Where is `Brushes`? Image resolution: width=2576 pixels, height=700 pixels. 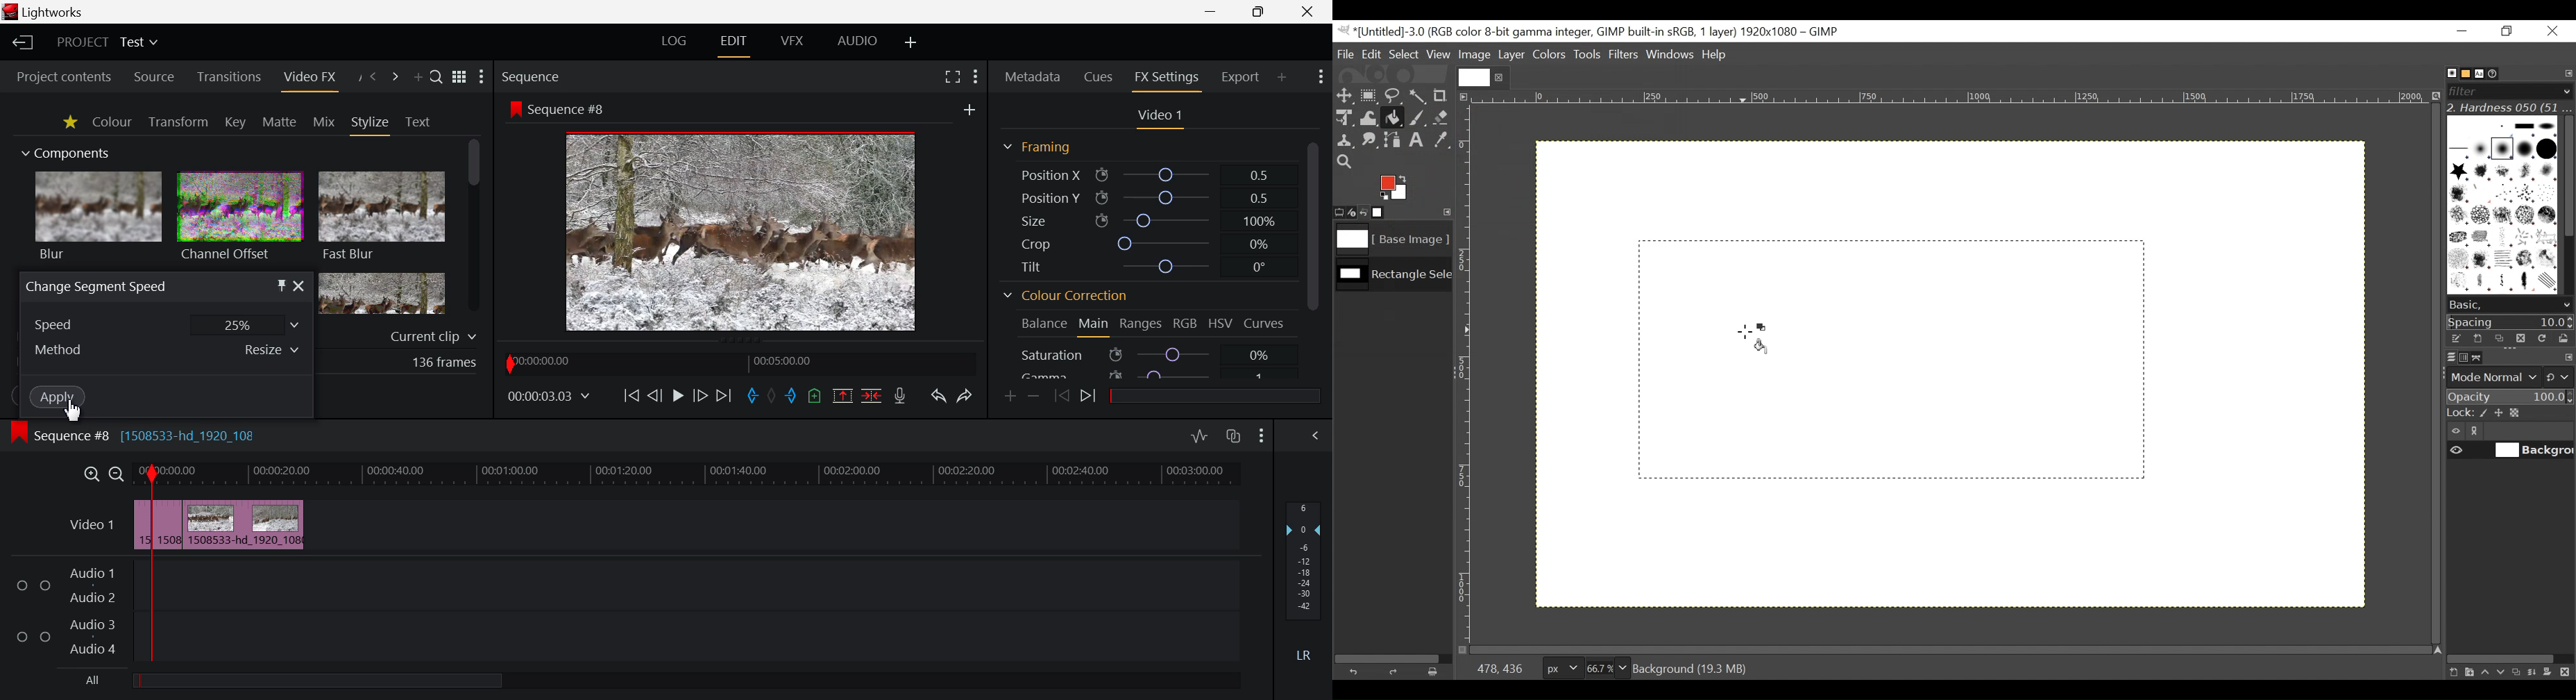 Brushes is located at coordinates (2445, 73).